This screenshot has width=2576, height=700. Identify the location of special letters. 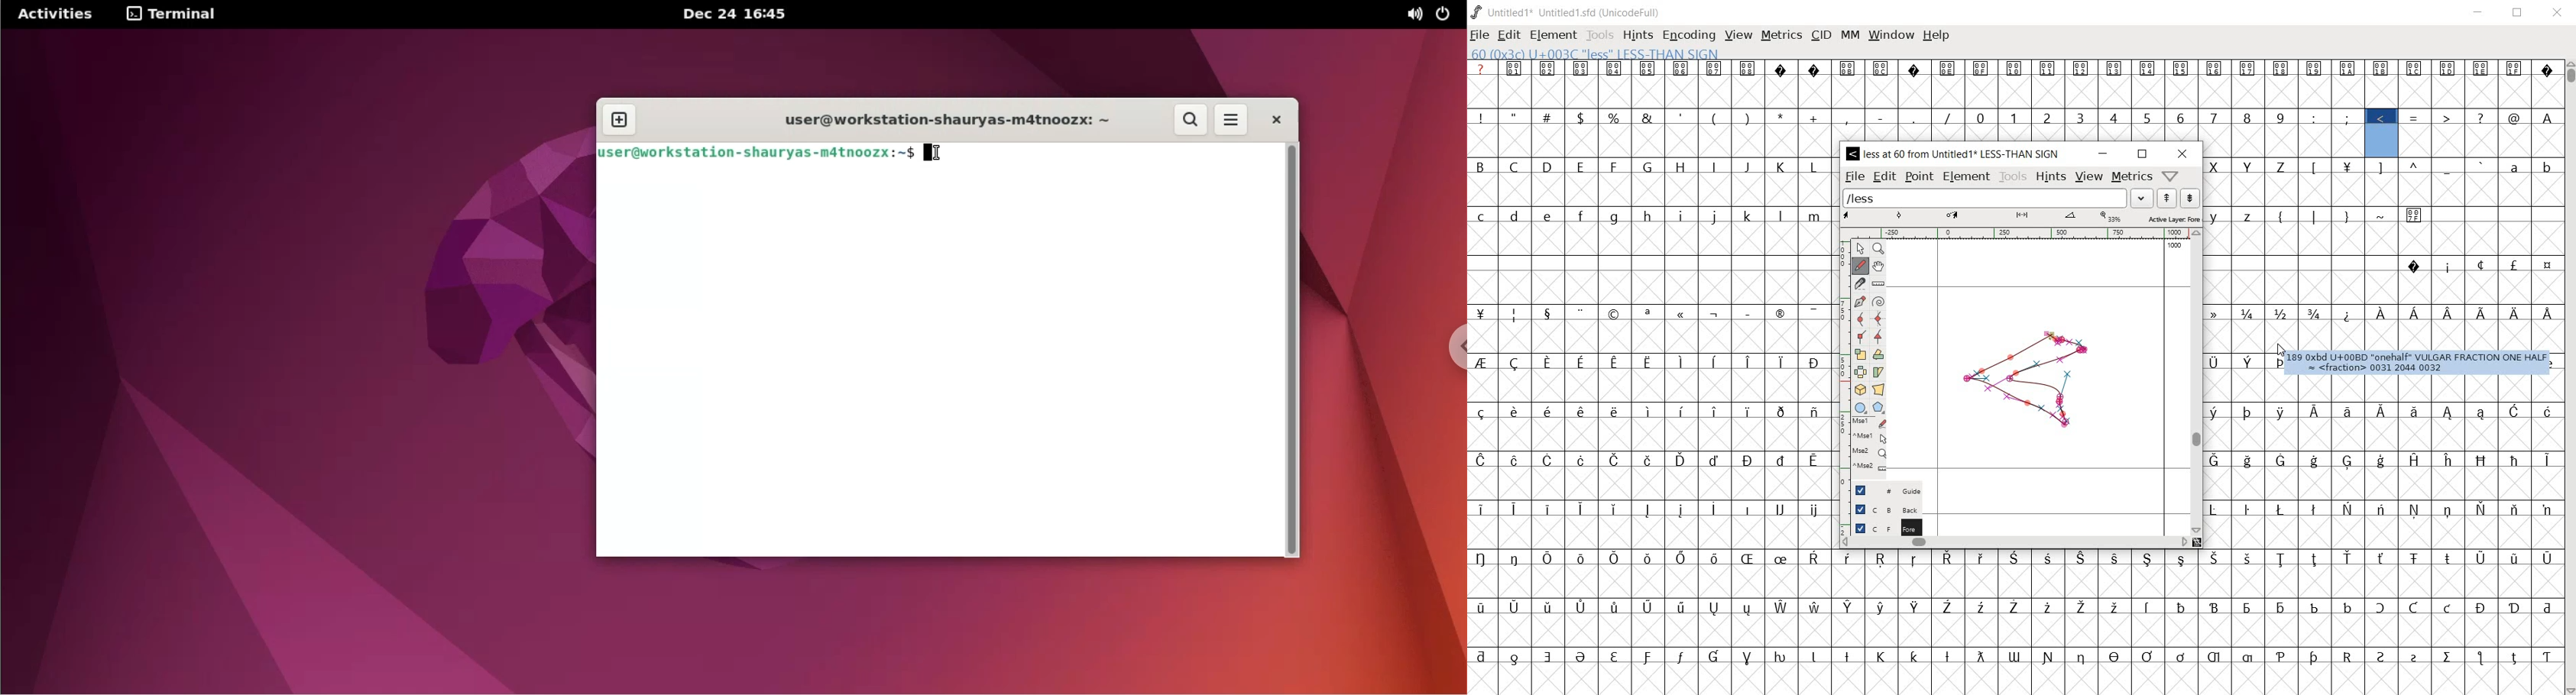
(1656, 362).